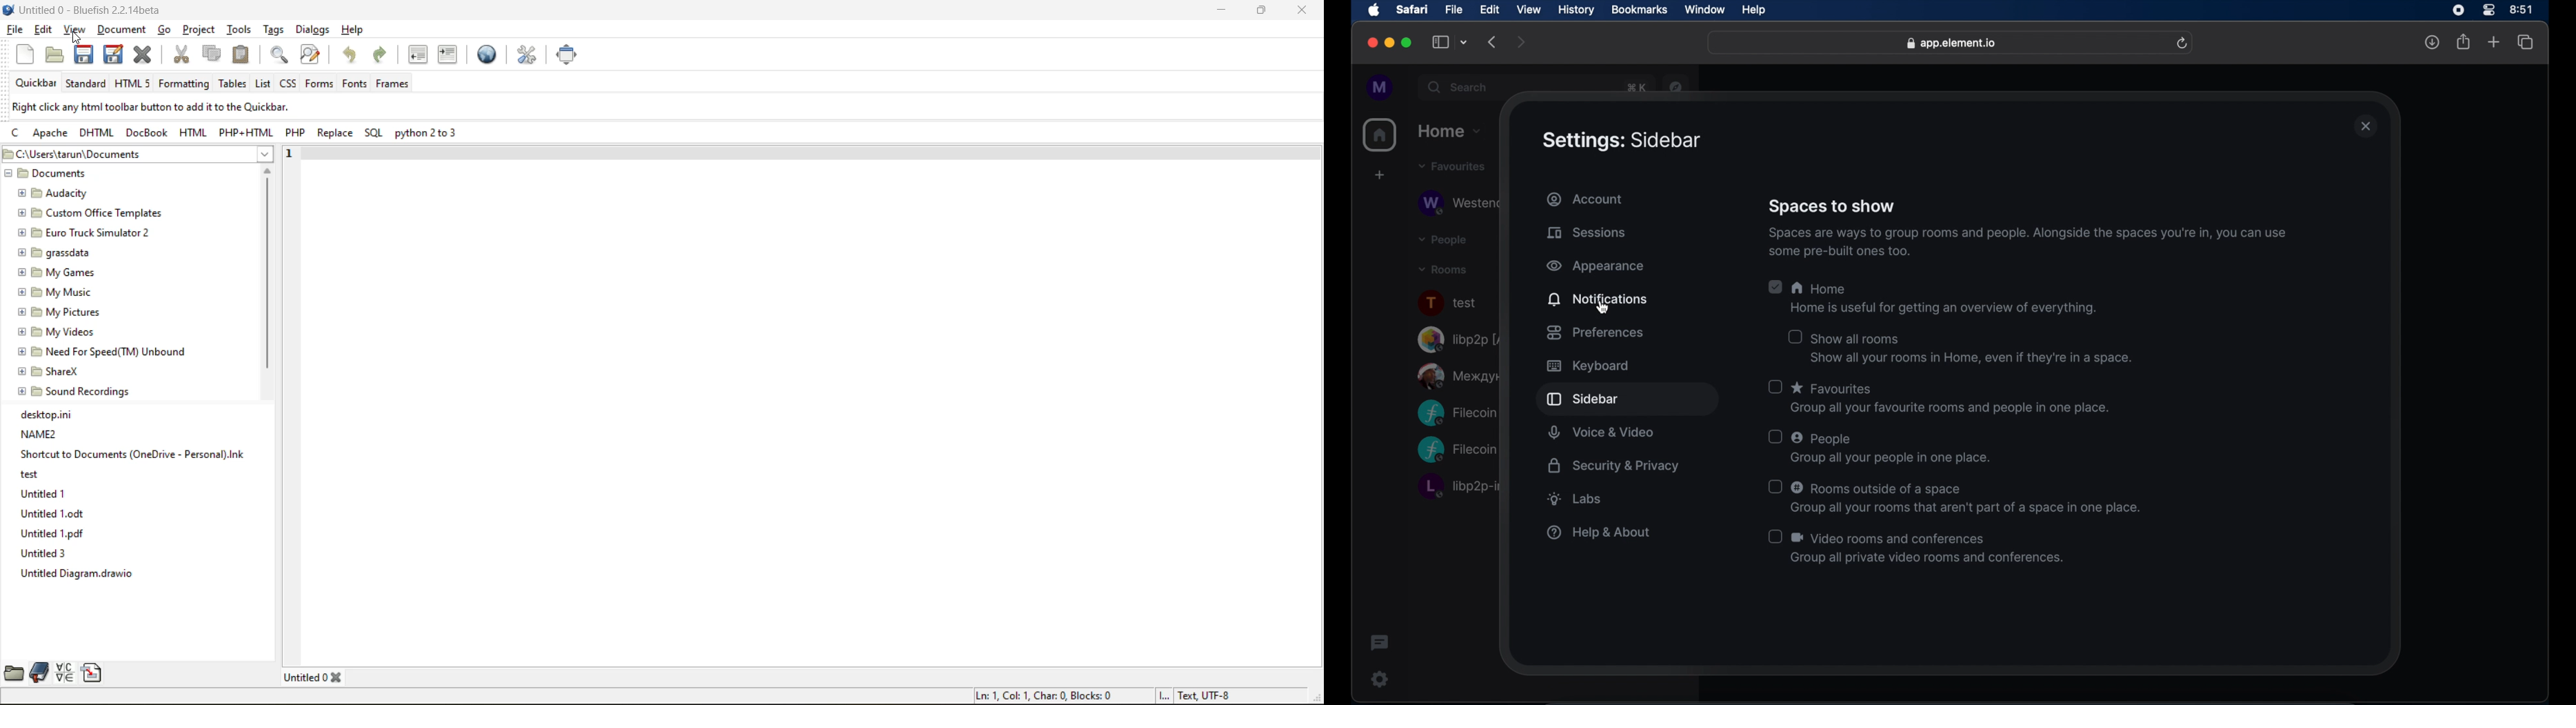 Image resolution: width=2576 pixels, height=728 pixels. Describe the element at coordinates (383, 55) in the screenshot. I see `redo` at that location.